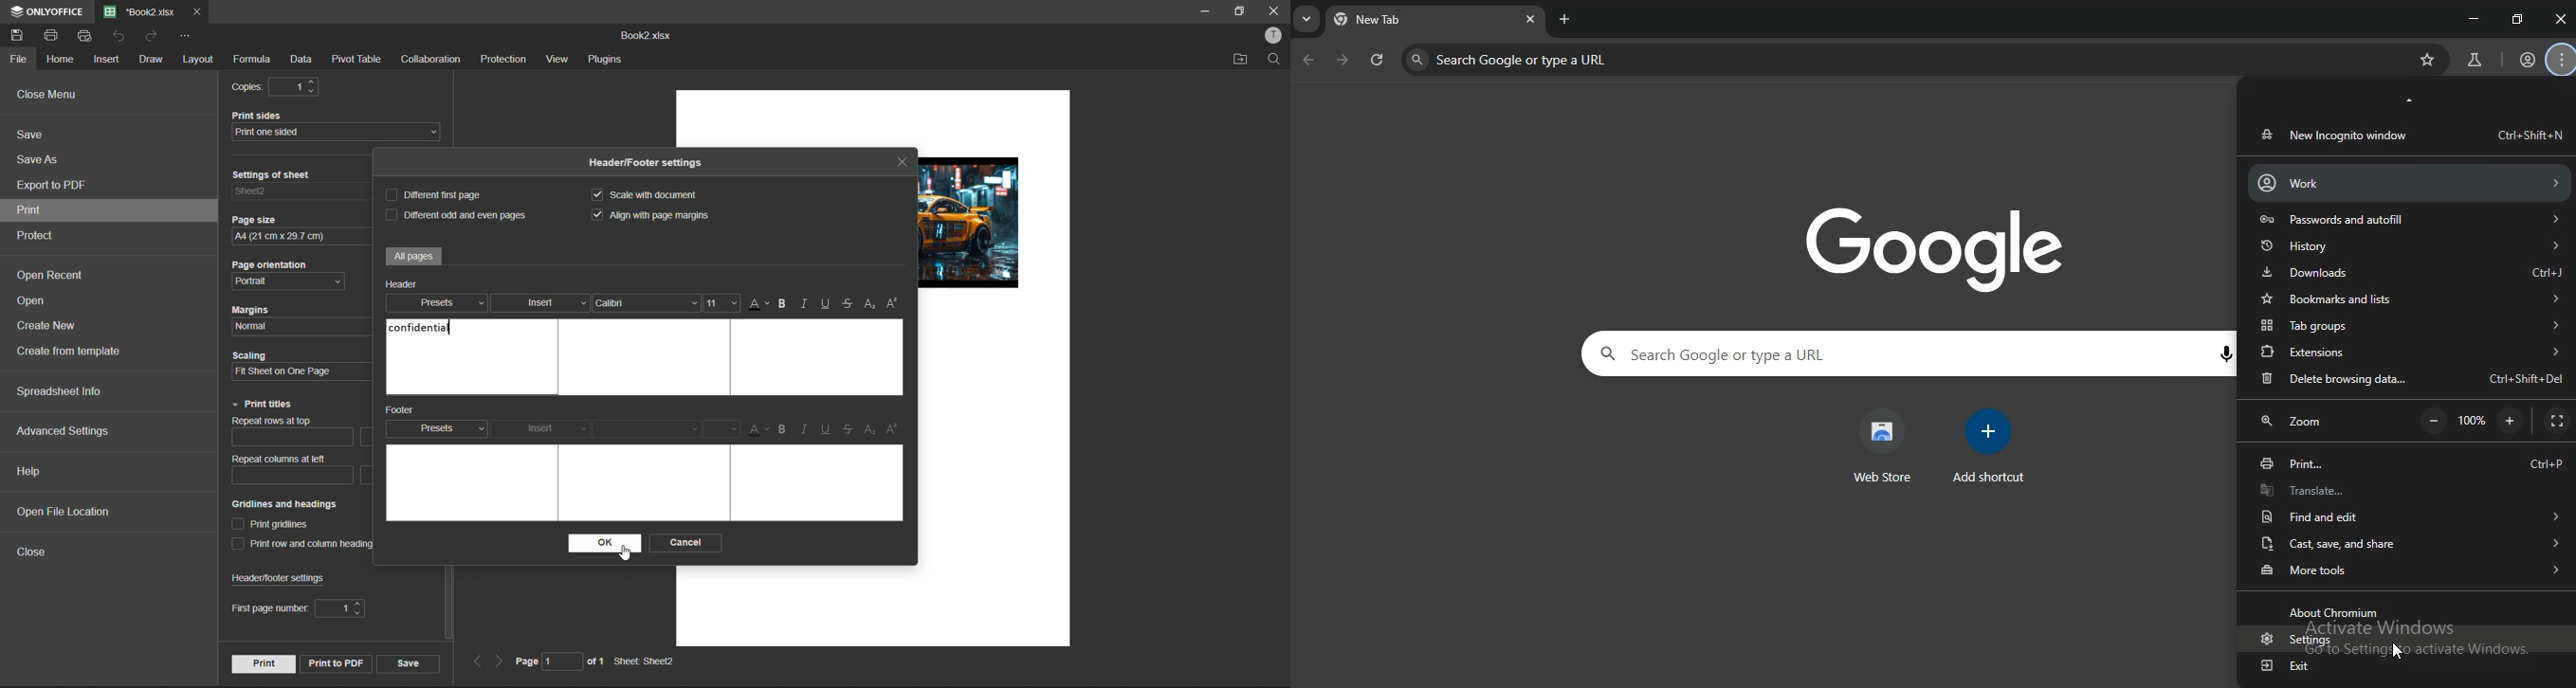 This screenshot has height=700, width=2576. What do you see at coordinates (827, 431) in the screenshot?
I see `underline` at bounding box center [827, 431].